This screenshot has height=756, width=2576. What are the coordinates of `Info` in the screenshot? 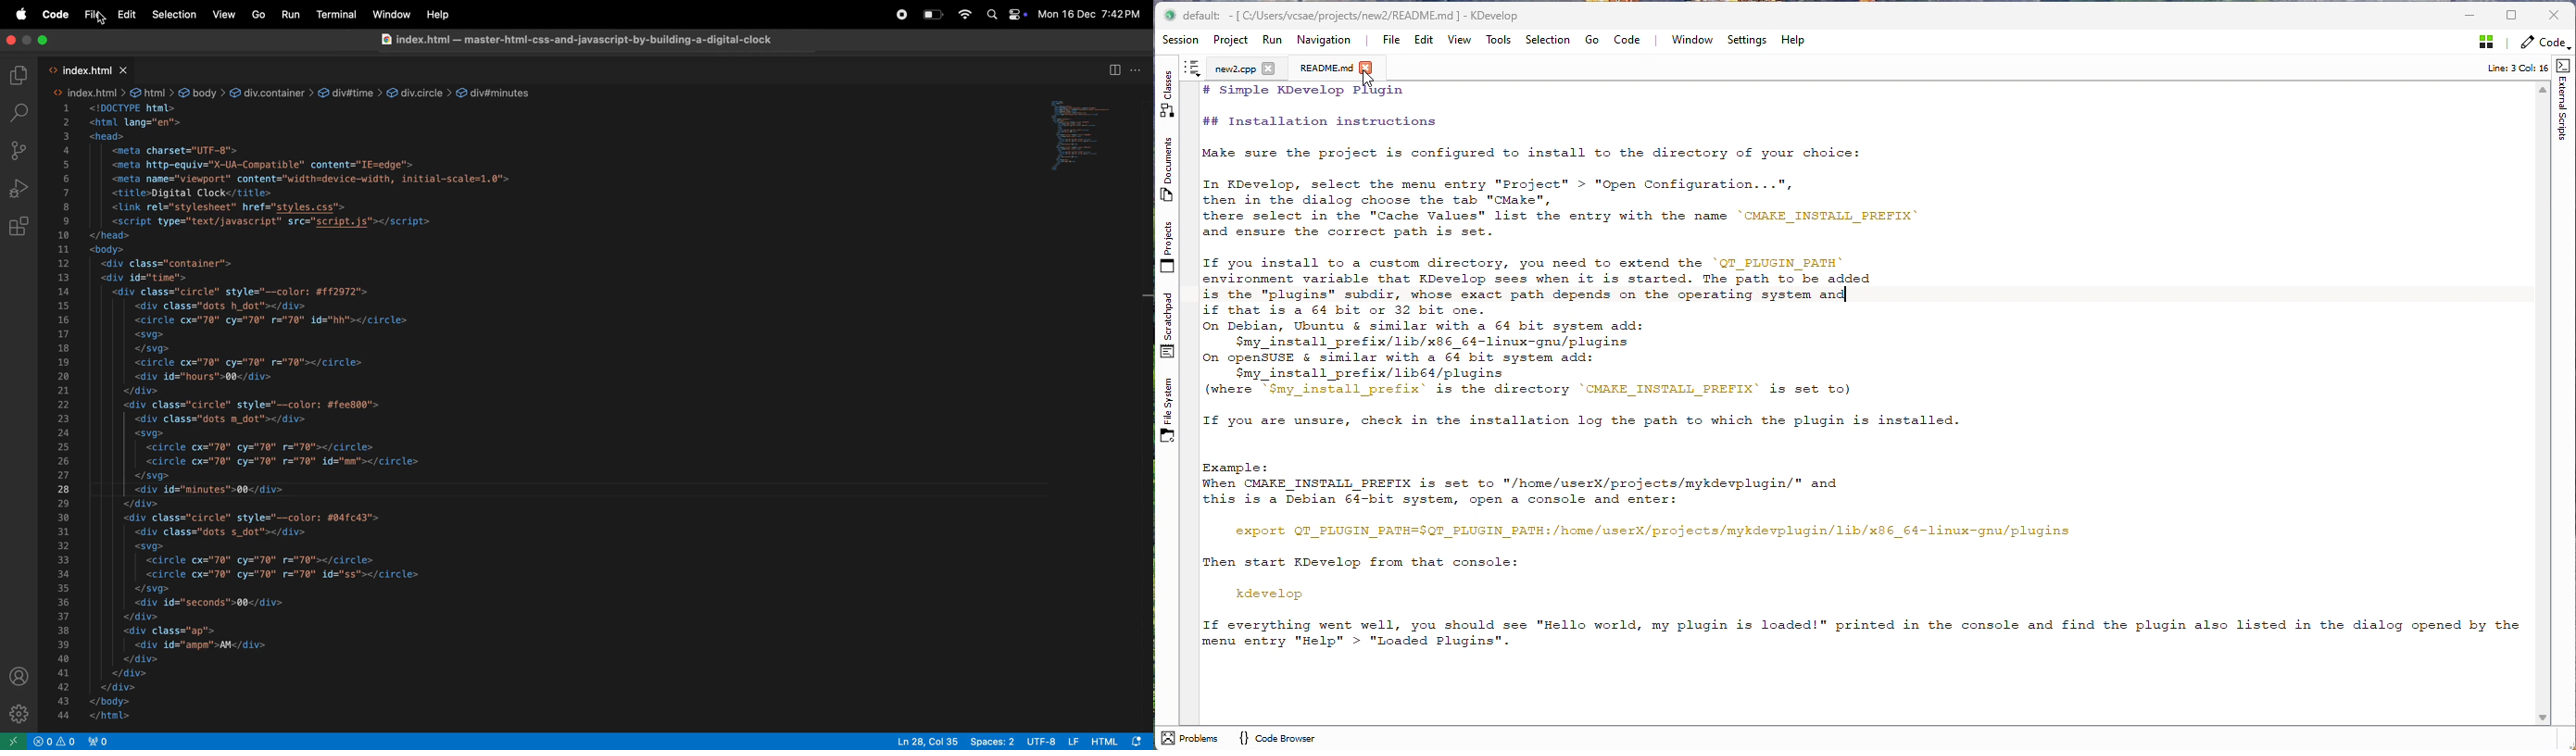 It's located at (2514, 67).